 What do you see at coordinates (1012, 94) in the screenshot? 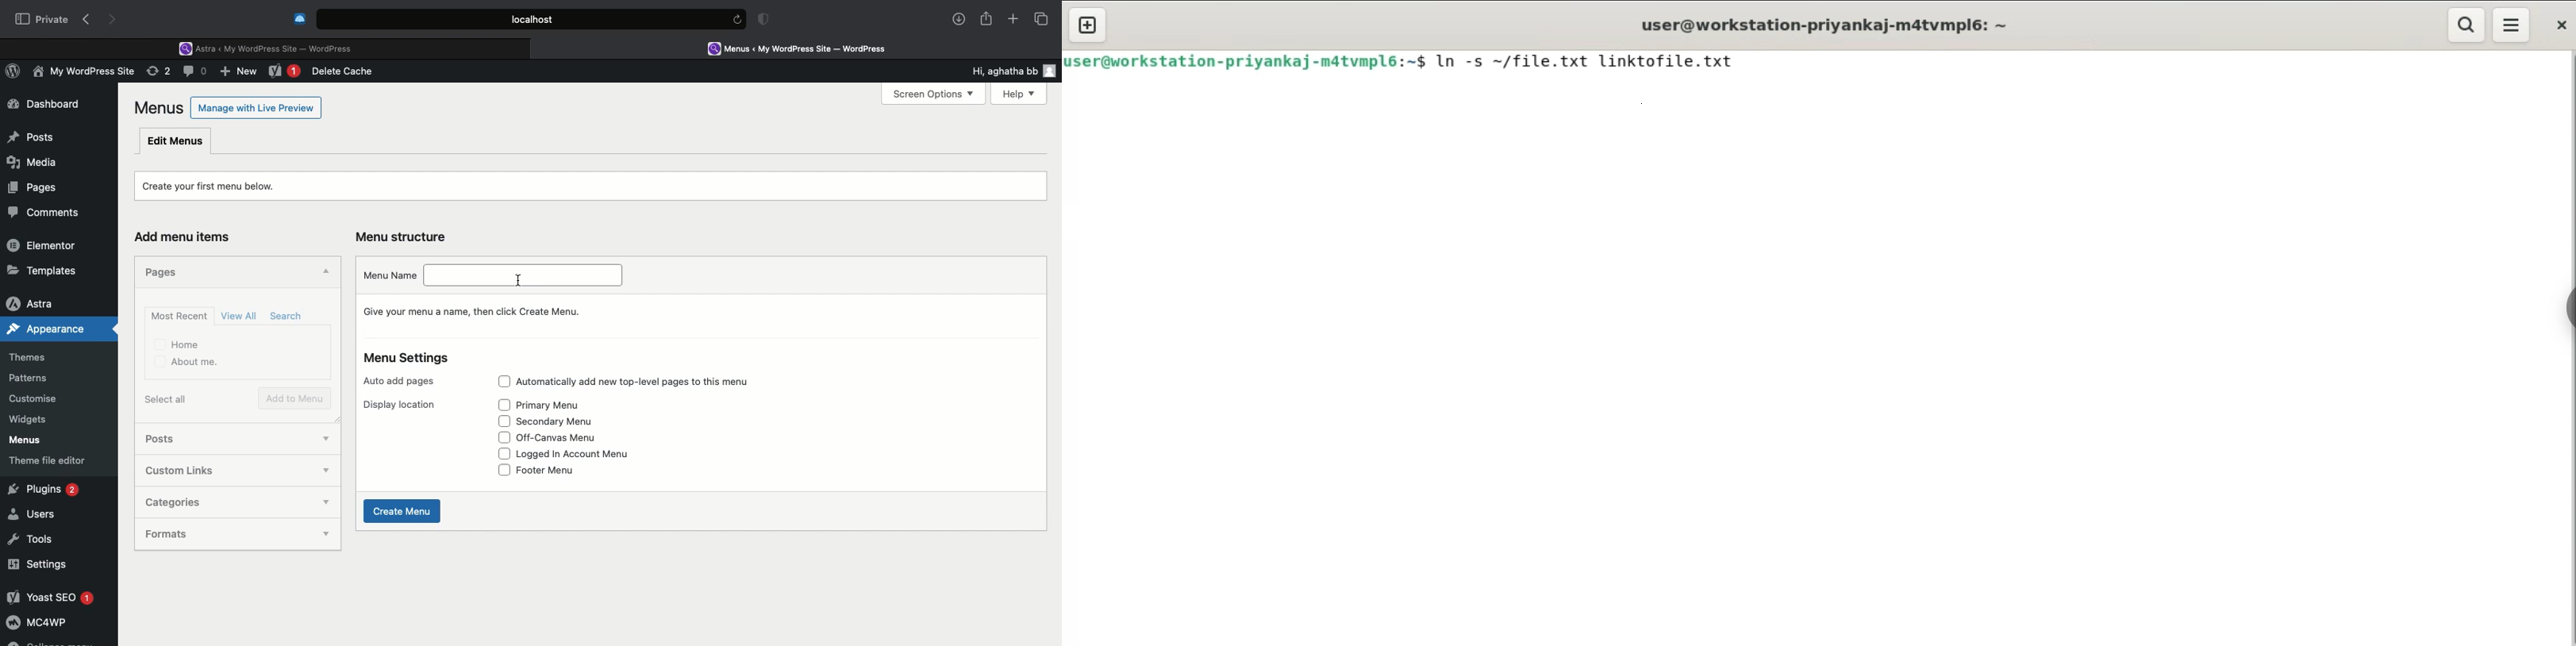
I see `Help` at bounding box center [1012, 94].